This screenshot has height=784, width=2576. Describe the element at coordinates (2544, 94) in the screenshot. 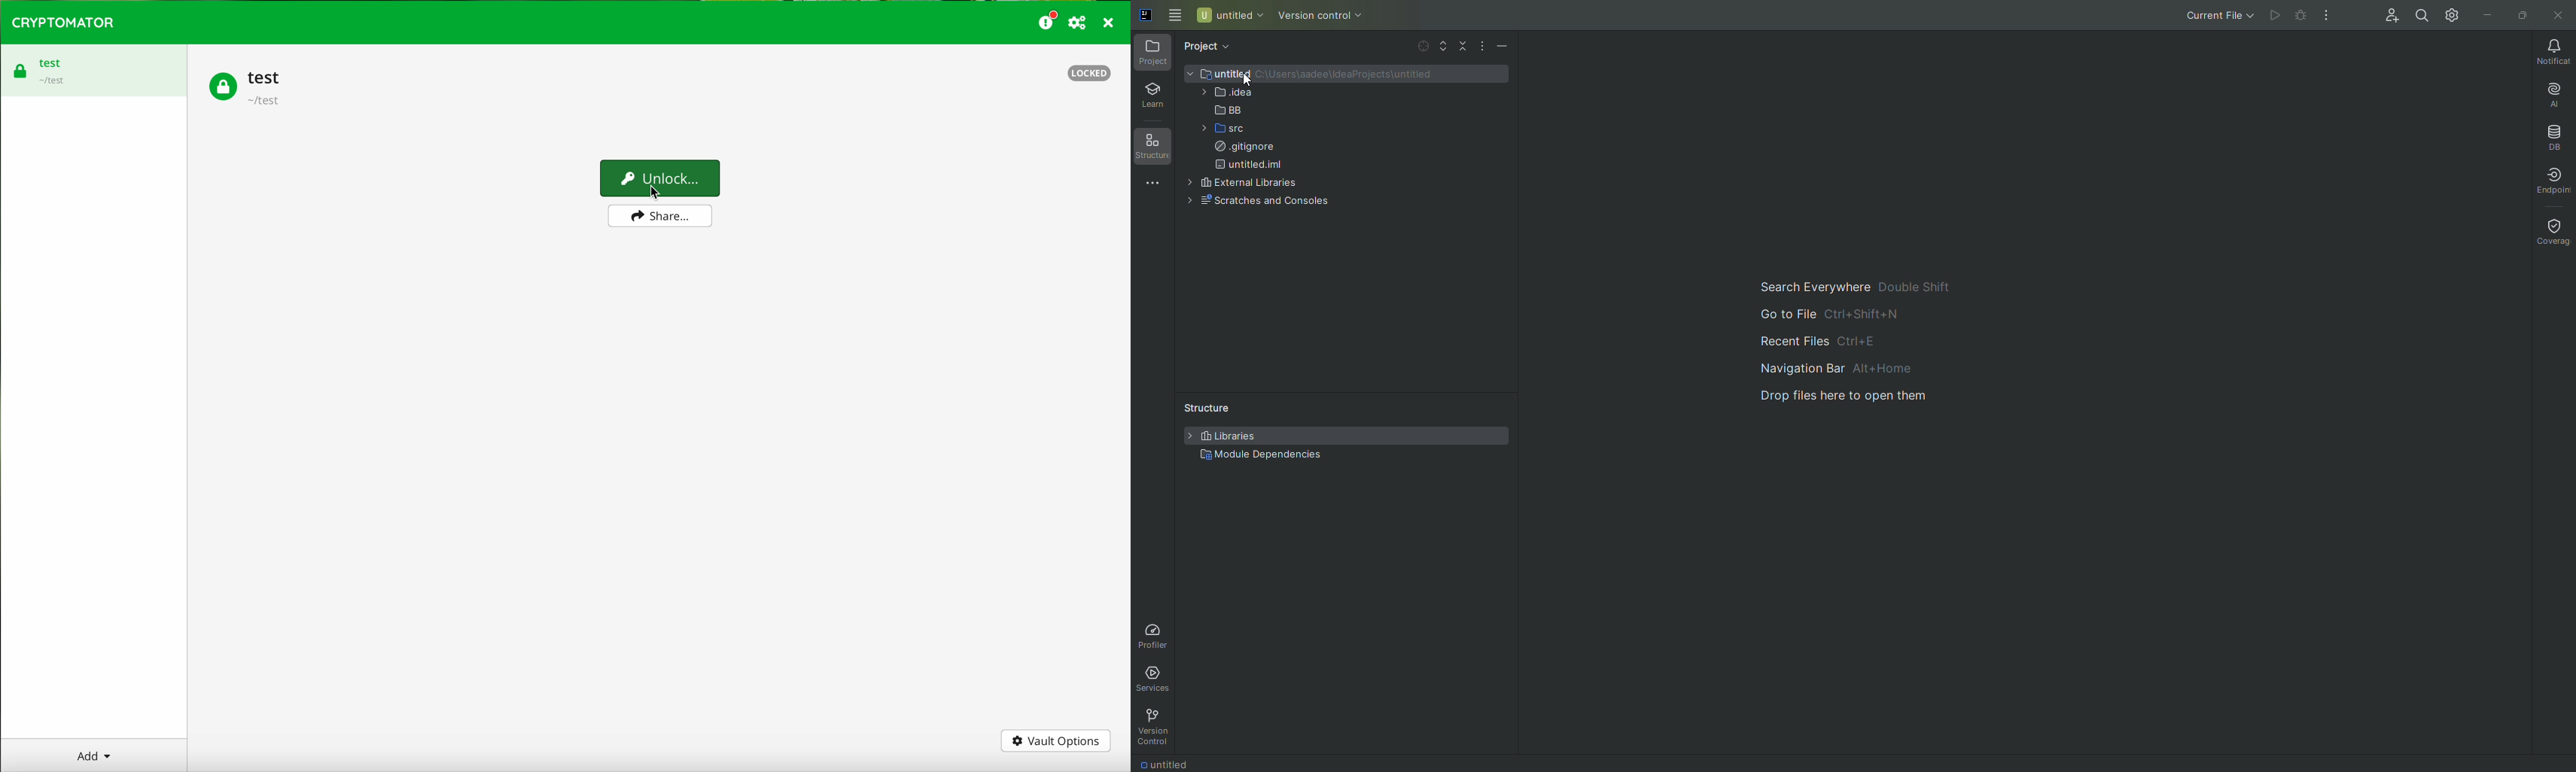

I see `AI Assistant` at that location.